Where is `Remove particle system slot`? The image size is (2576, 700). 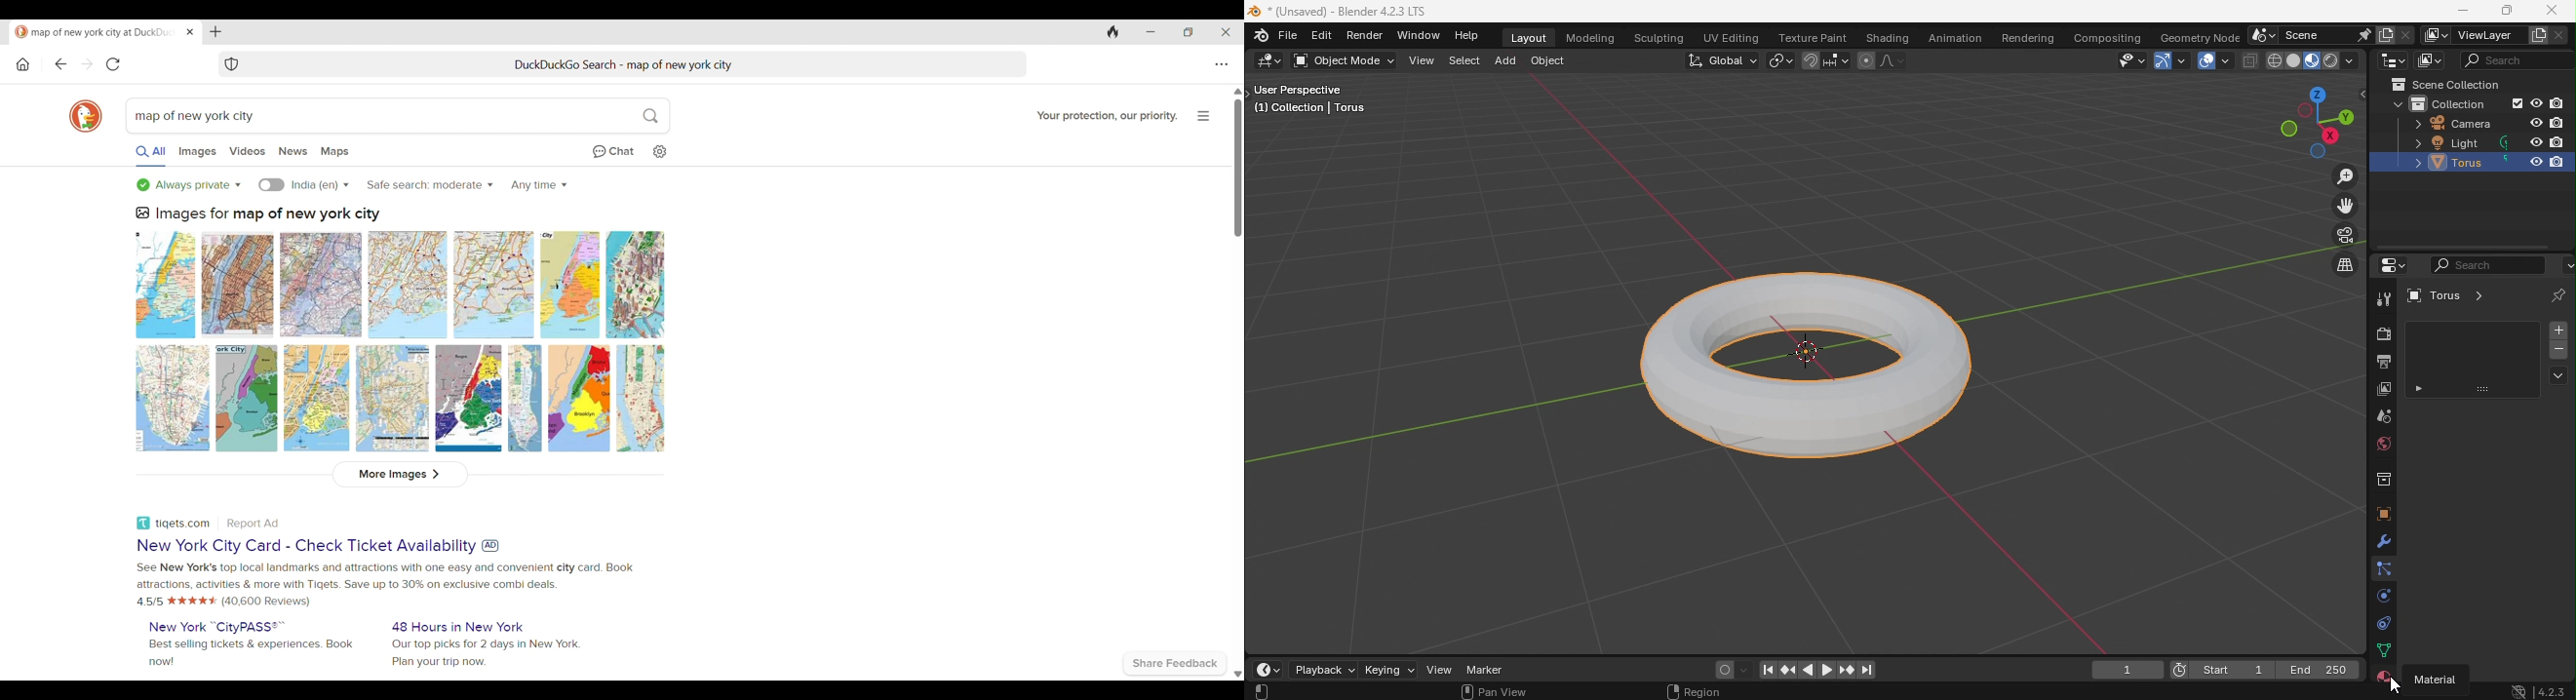 Remove particle system slot is located at coordinates (2557, 351).